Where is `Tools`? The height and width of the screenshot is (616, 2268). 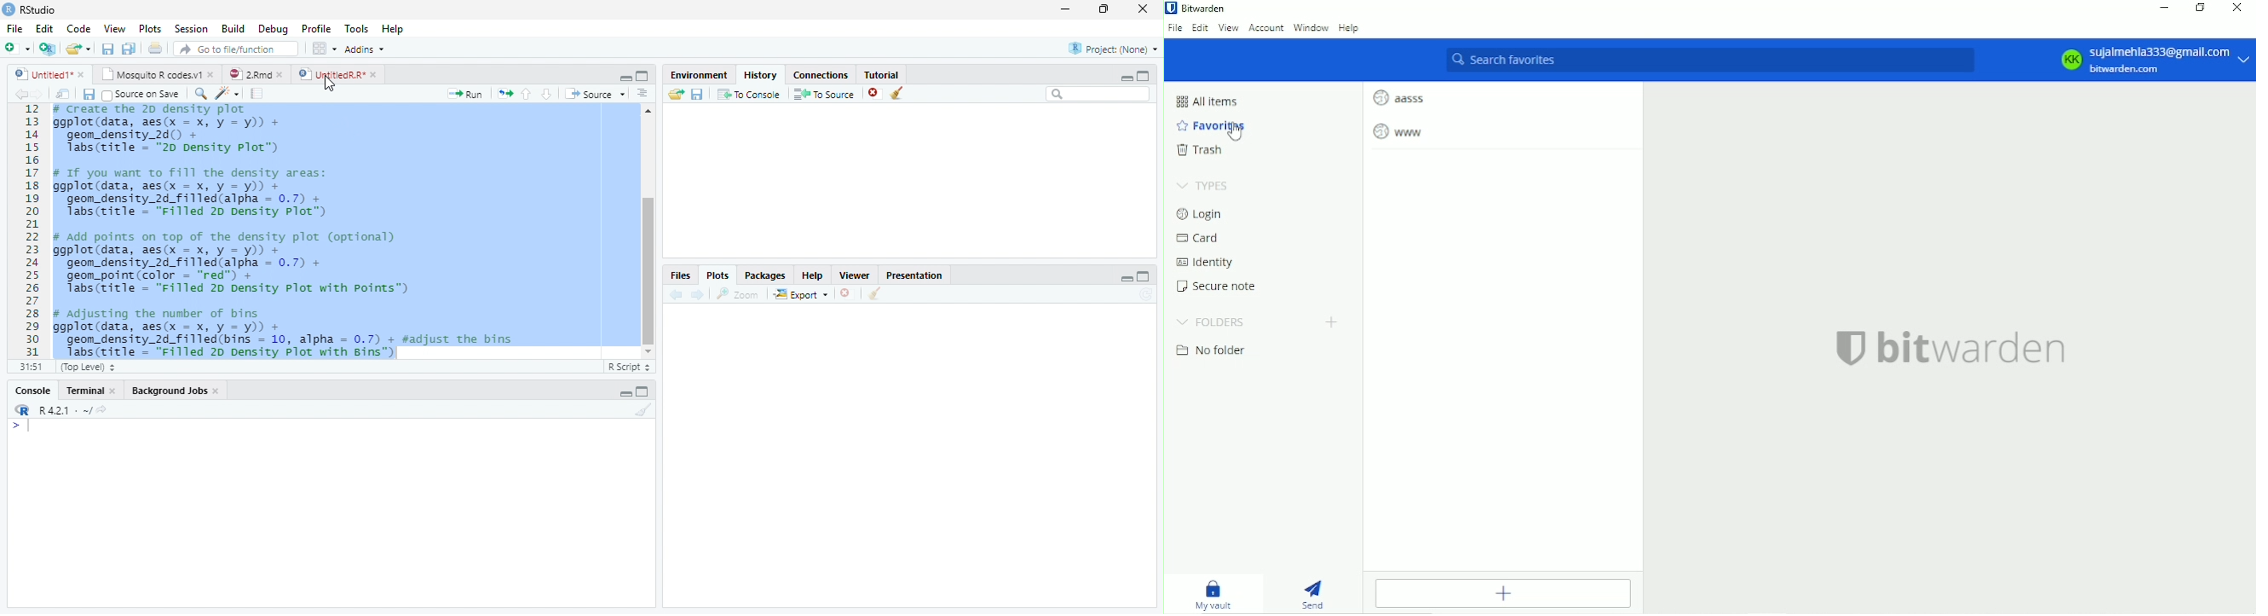 Tools is located at coordinates (357, 29).